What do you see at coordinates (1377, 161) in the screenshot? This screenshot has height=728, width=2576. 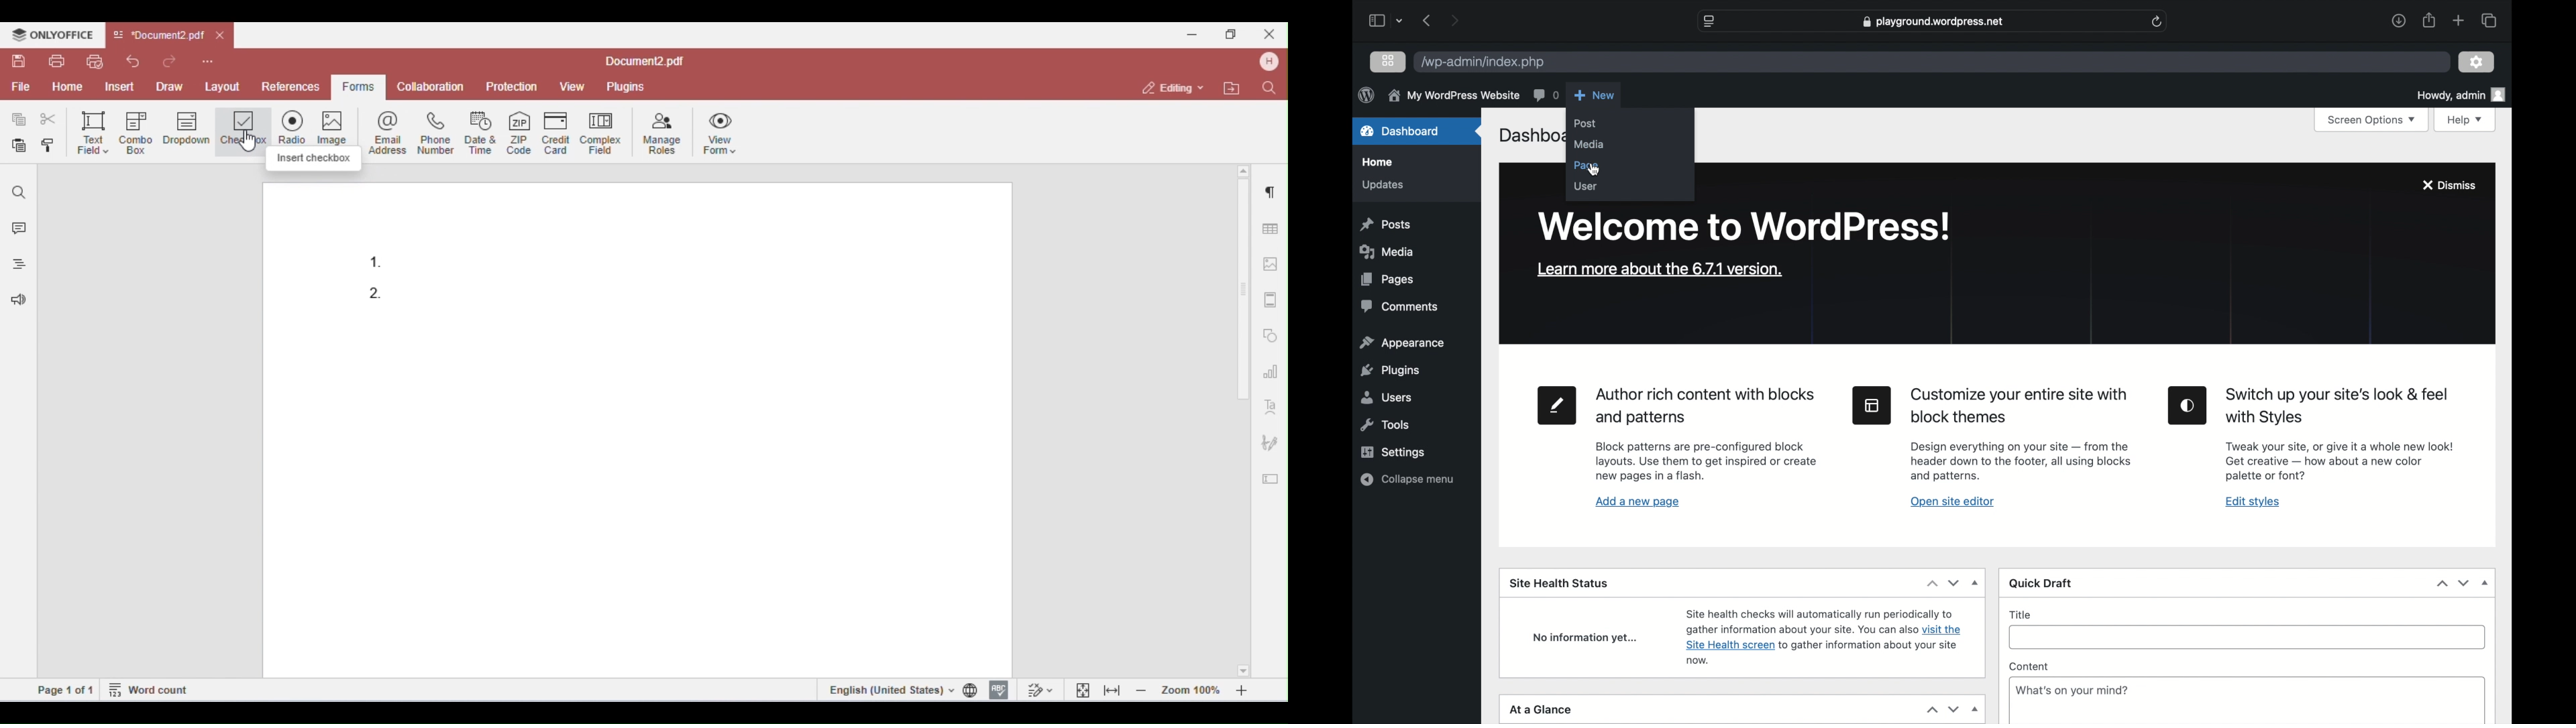 I see `home` at bounding box center [1377, 161].